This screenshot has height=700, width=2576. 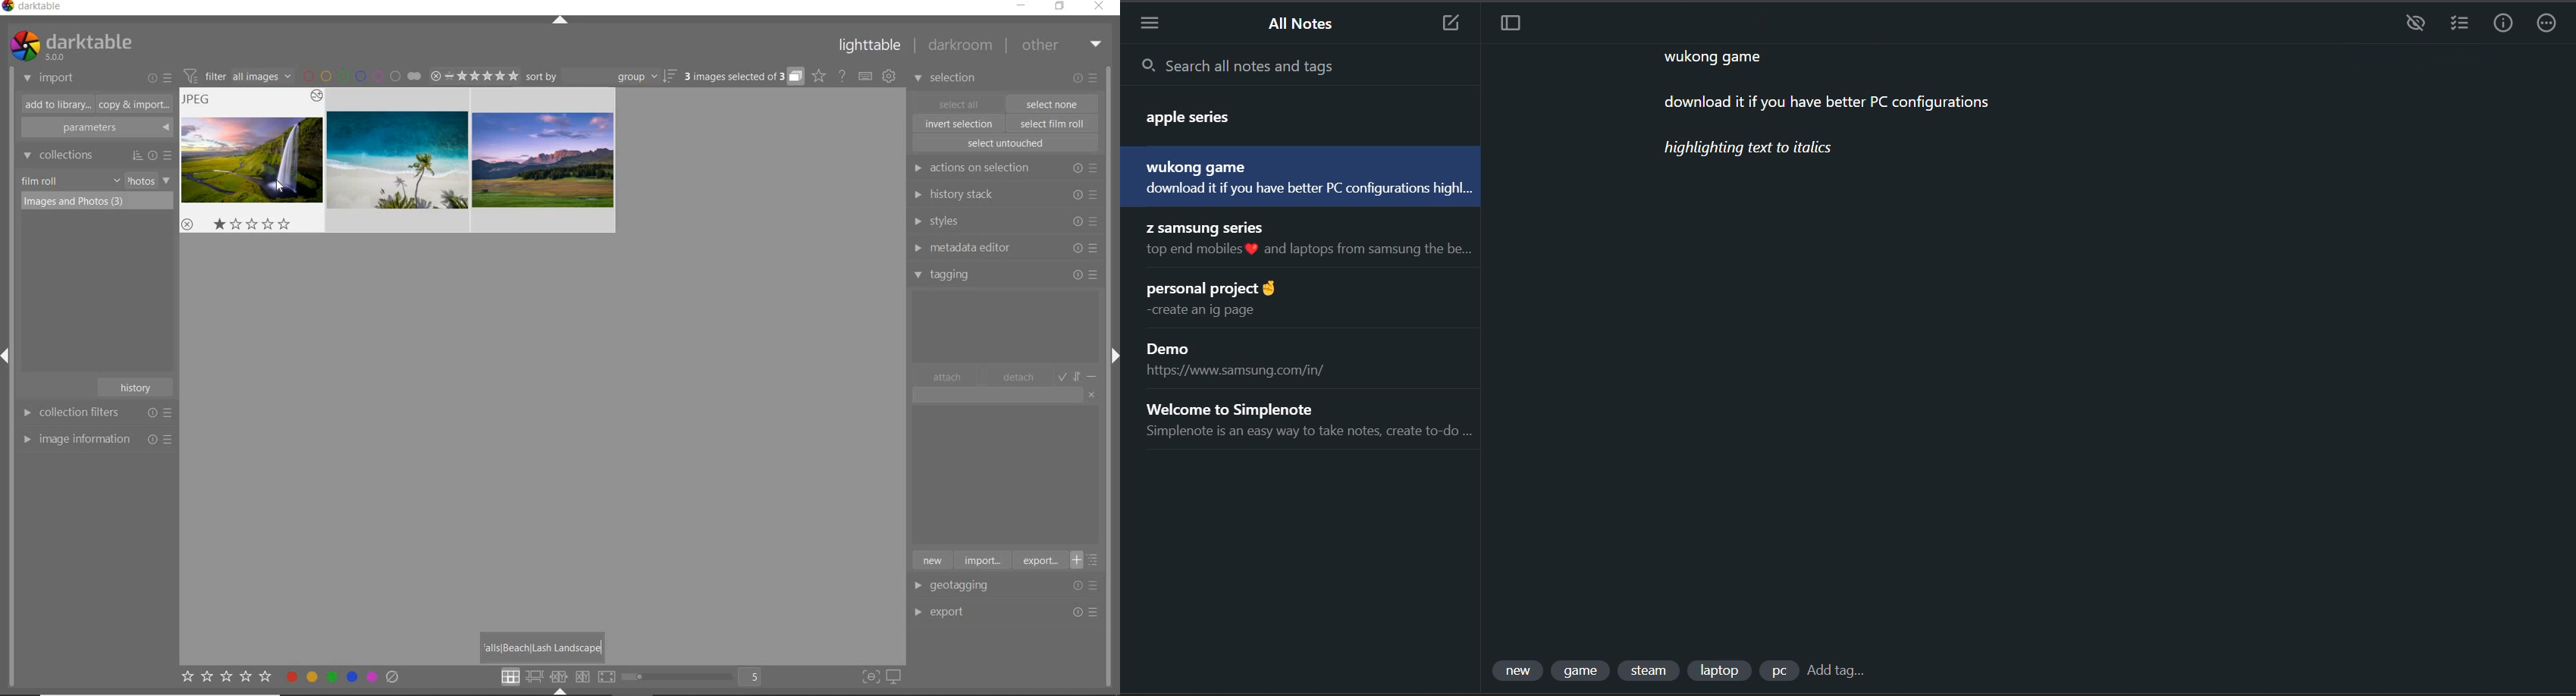 I want to click on data from current note, so click(x=1814, y=87).